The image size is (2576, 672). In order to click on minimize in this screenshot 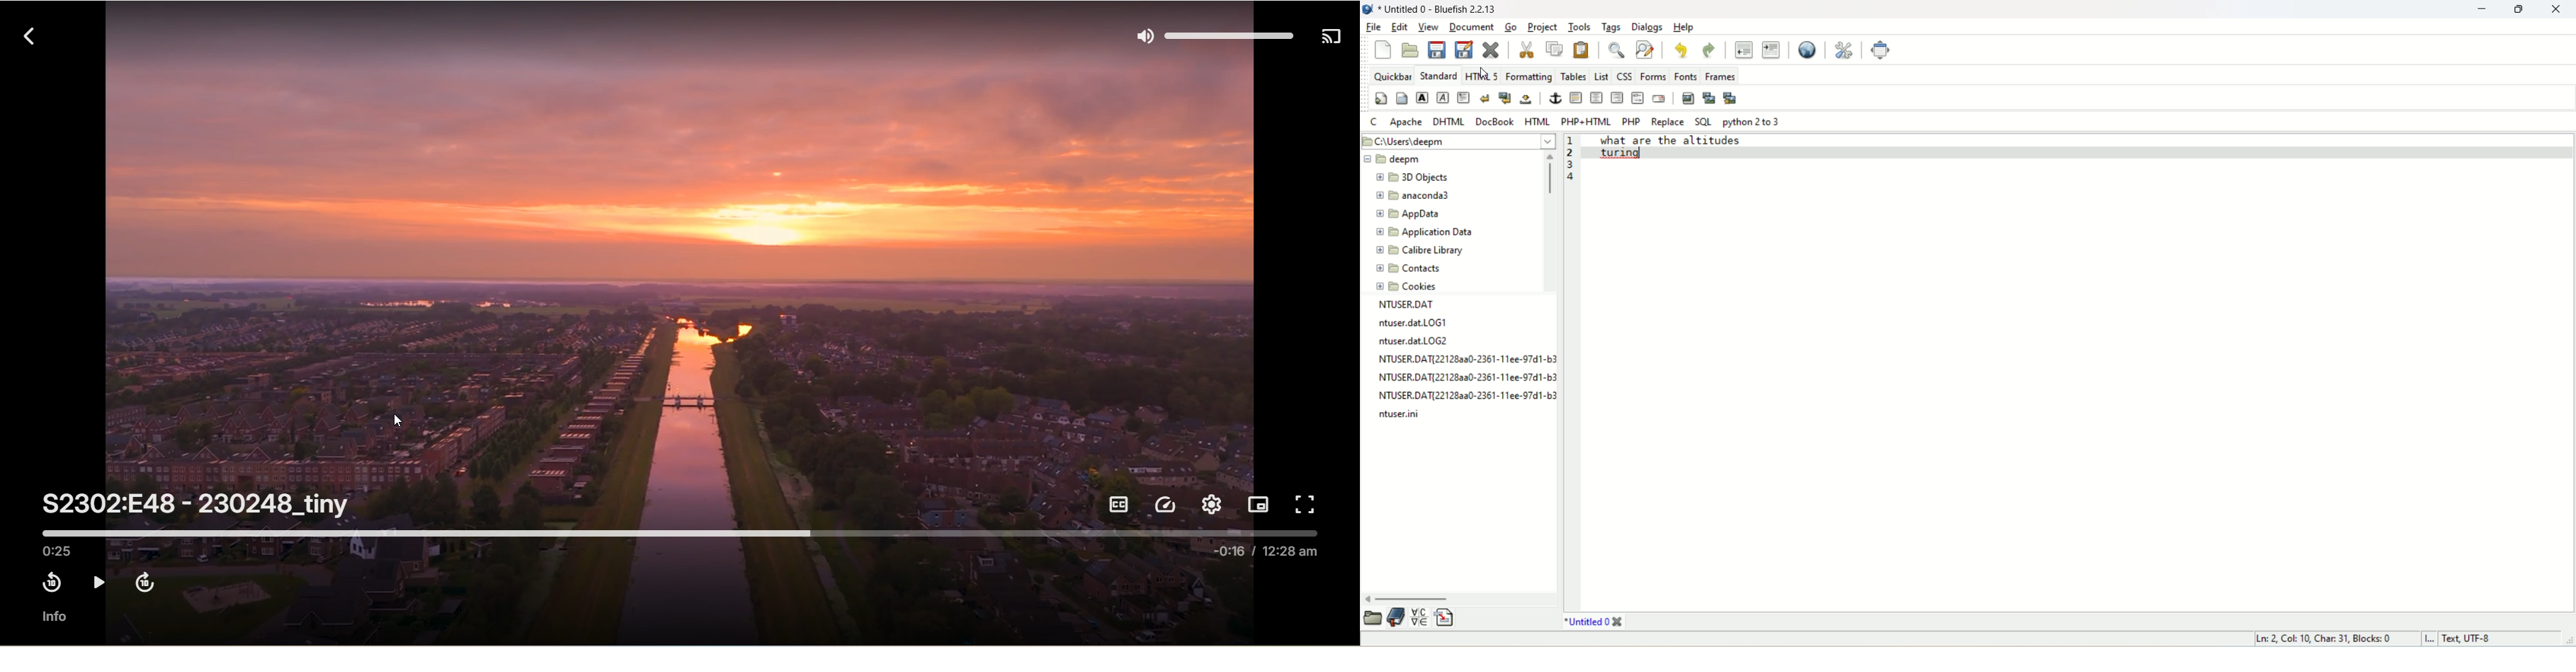, I will do `click(2479, 9)`.